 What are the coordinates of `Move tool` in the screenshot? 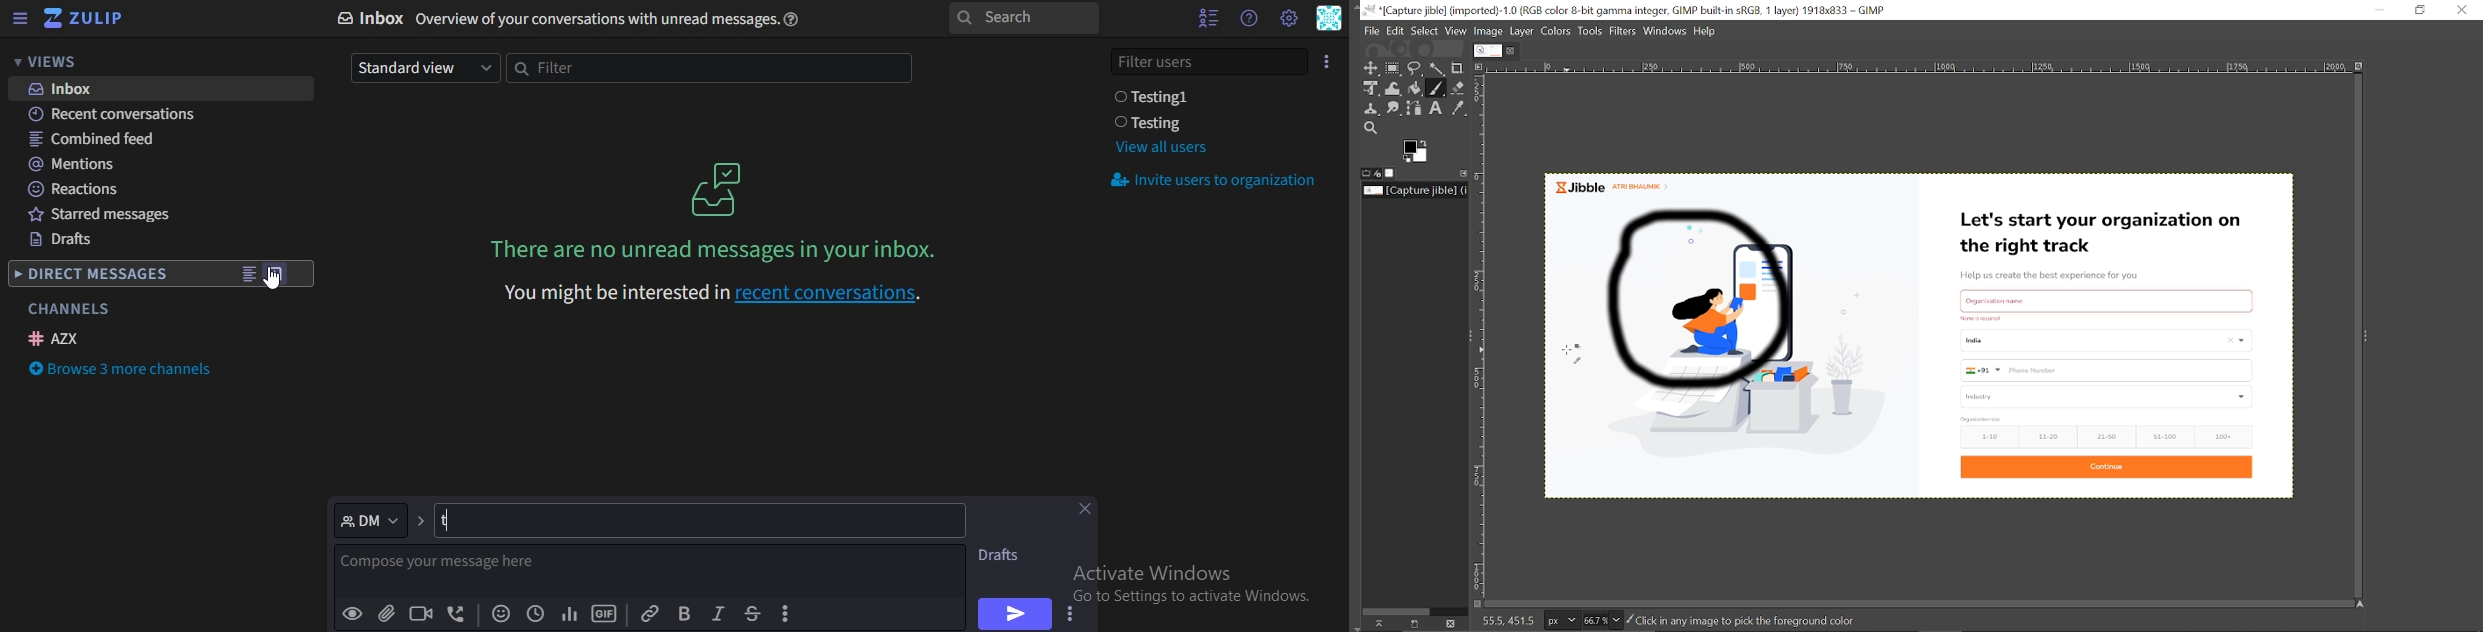 It's located at (1371, 68).